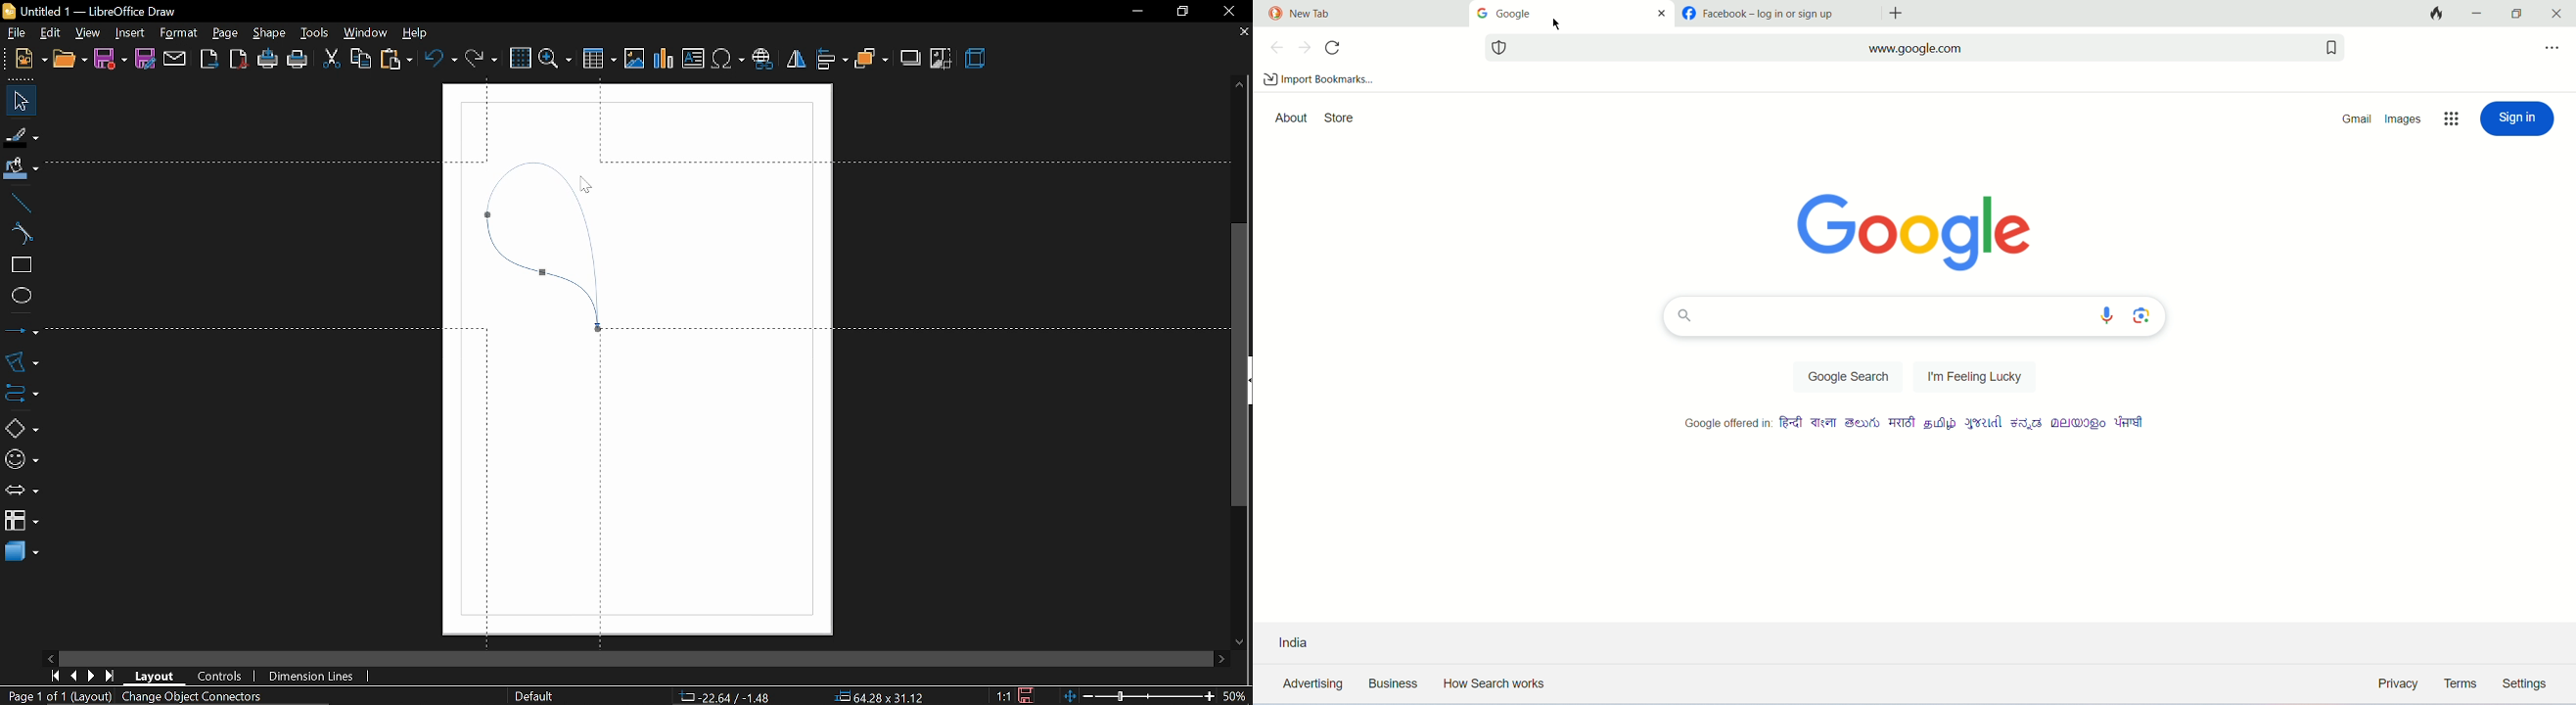 The width and height of the screenshot is (2576, 728). I want to click on feeling lucky, so click(1977, 377).